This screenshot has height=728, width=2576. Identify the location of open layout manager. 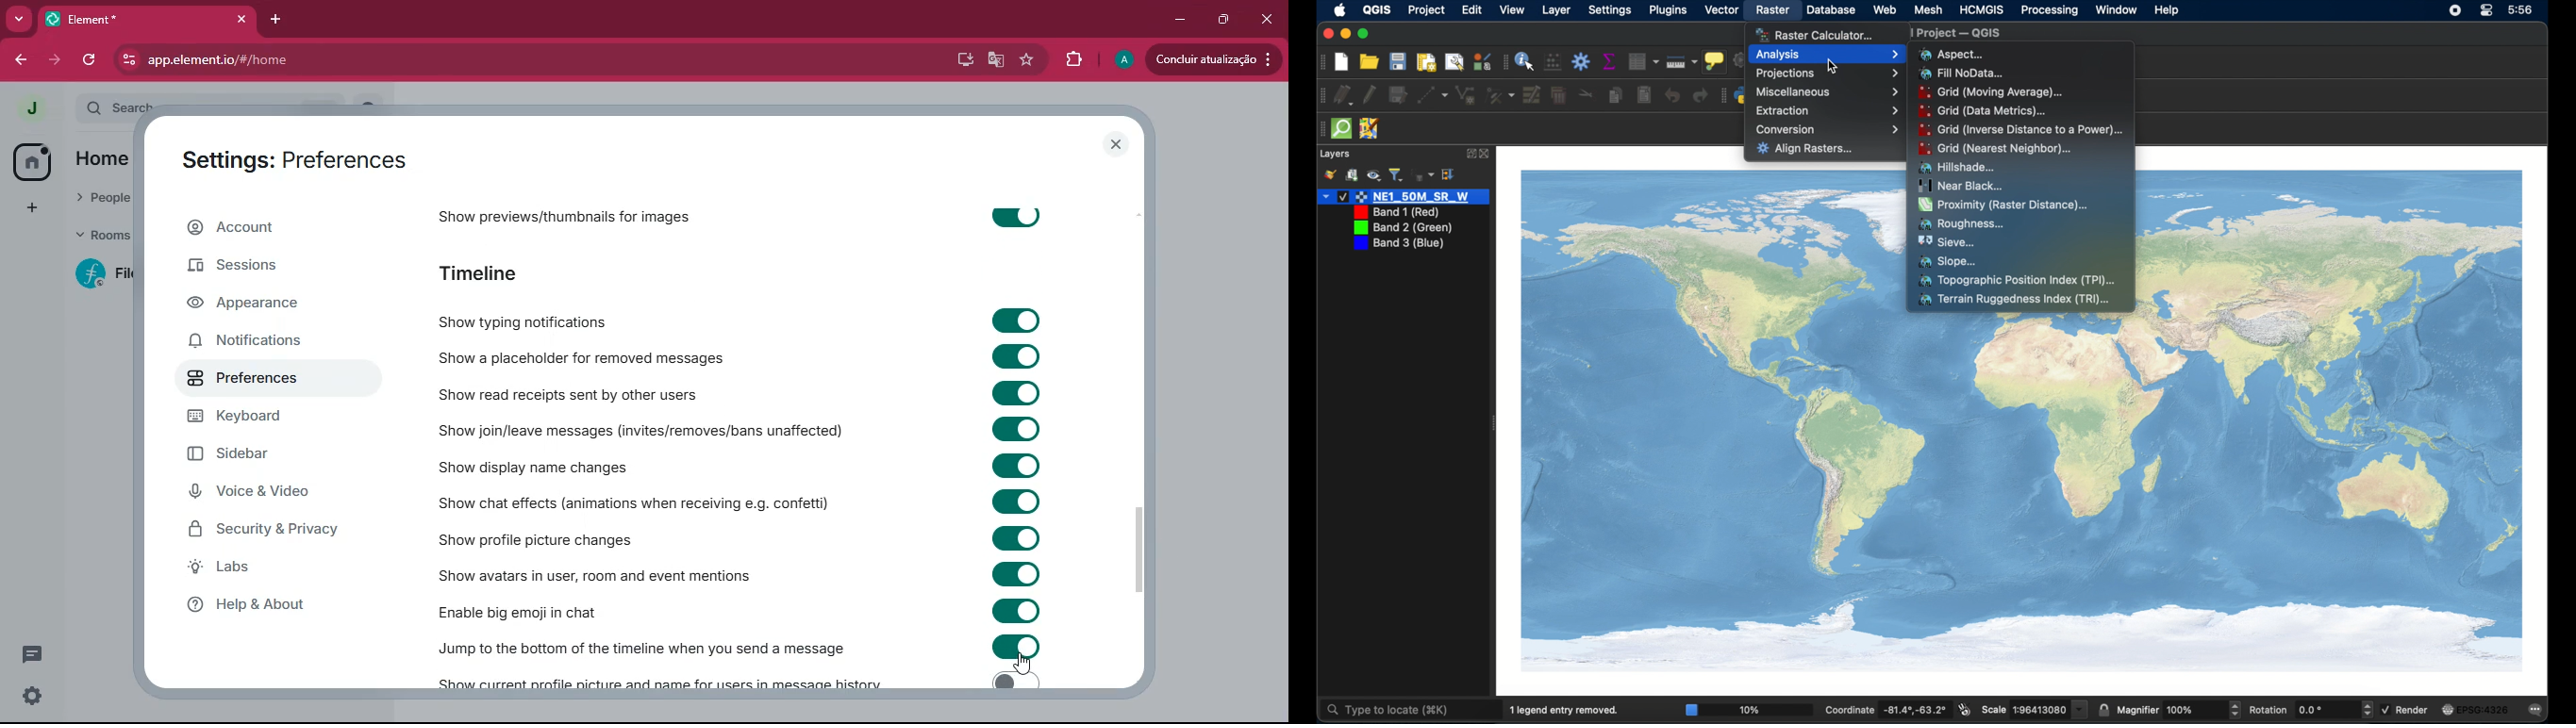
(1455, 61).